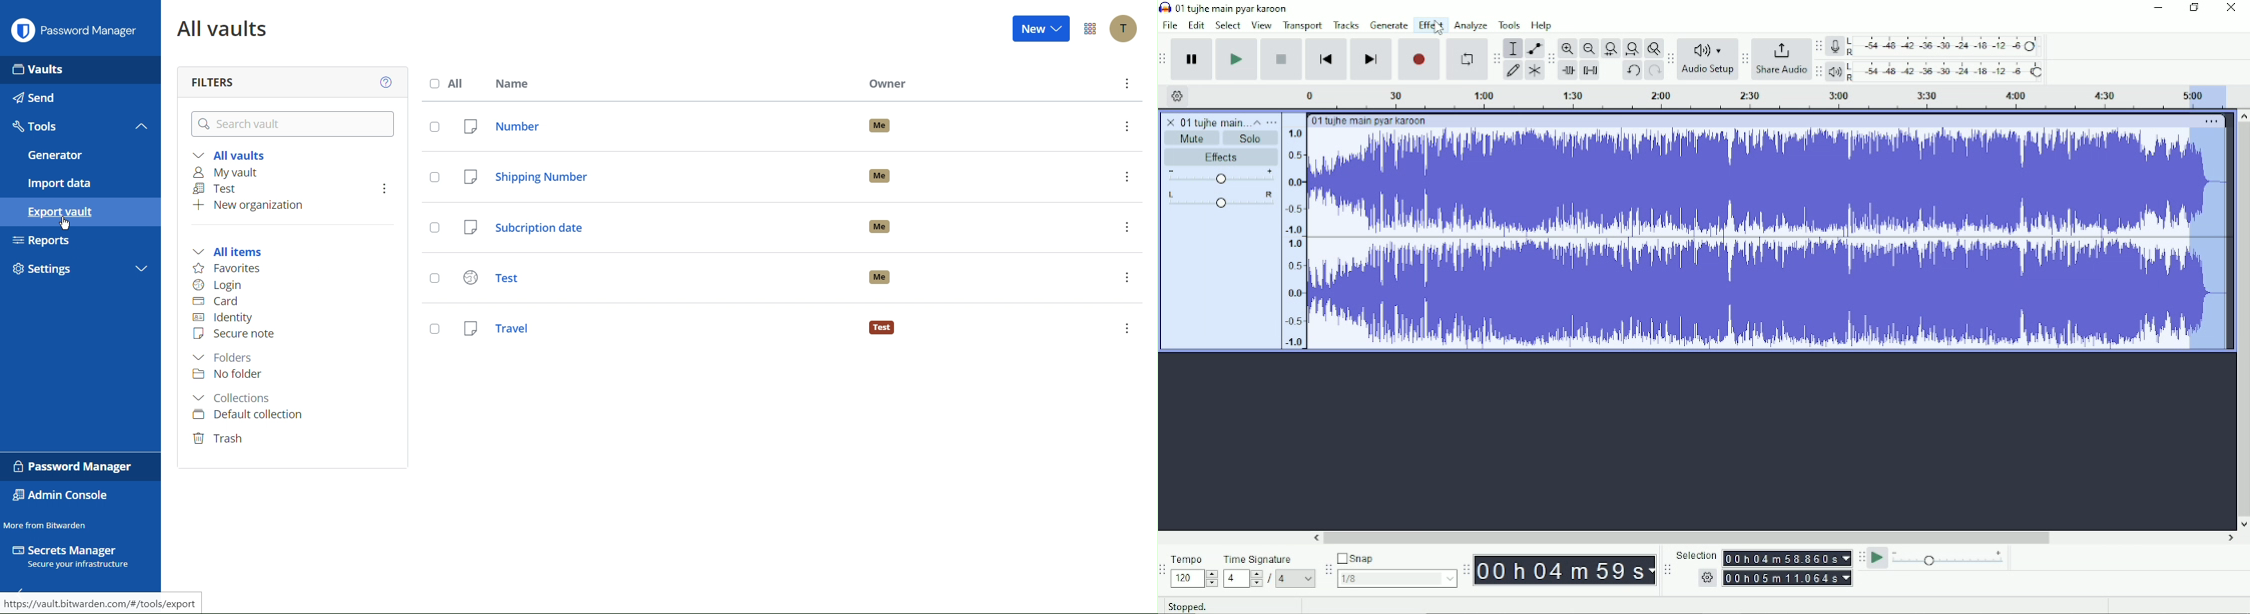 Image resolution: width=2268 pixels, height=616 pixels. What do you see at coordinates (1746, 58) in the screenshot?
I see `Audacity share audio toolbar` at bounding box center [1746, 58].